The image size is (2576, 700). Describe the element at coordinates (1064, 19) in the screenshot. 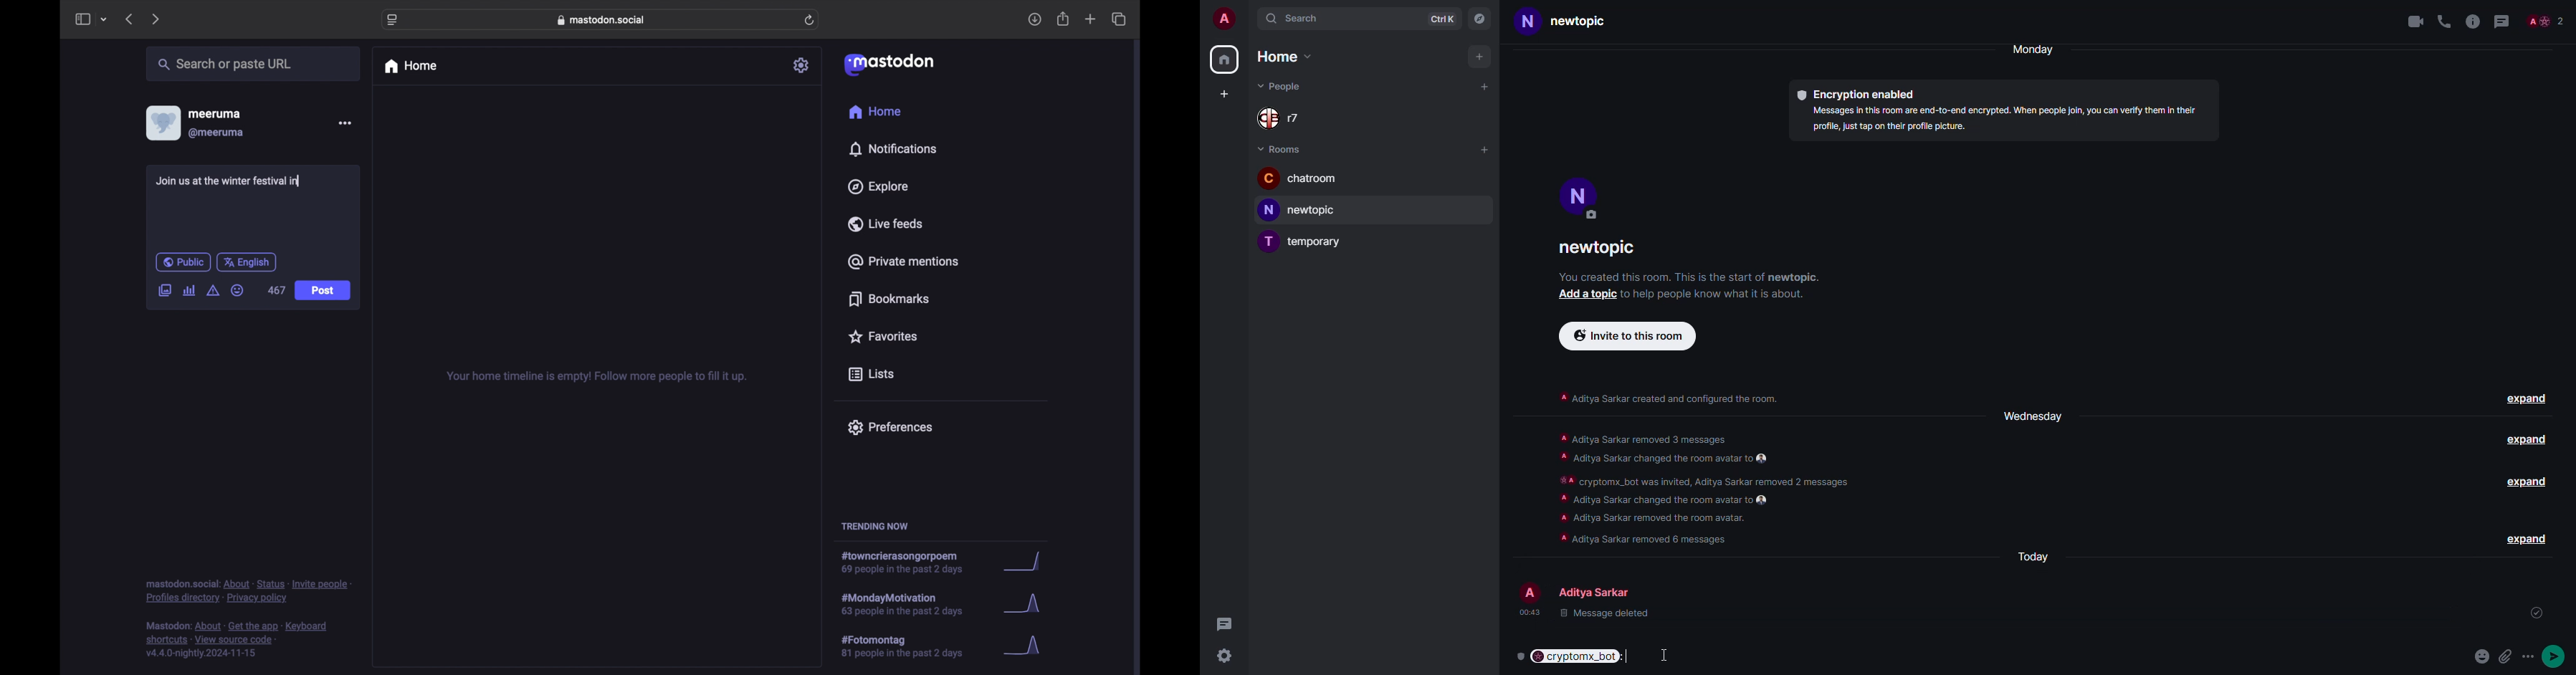

I see `share` at that location.